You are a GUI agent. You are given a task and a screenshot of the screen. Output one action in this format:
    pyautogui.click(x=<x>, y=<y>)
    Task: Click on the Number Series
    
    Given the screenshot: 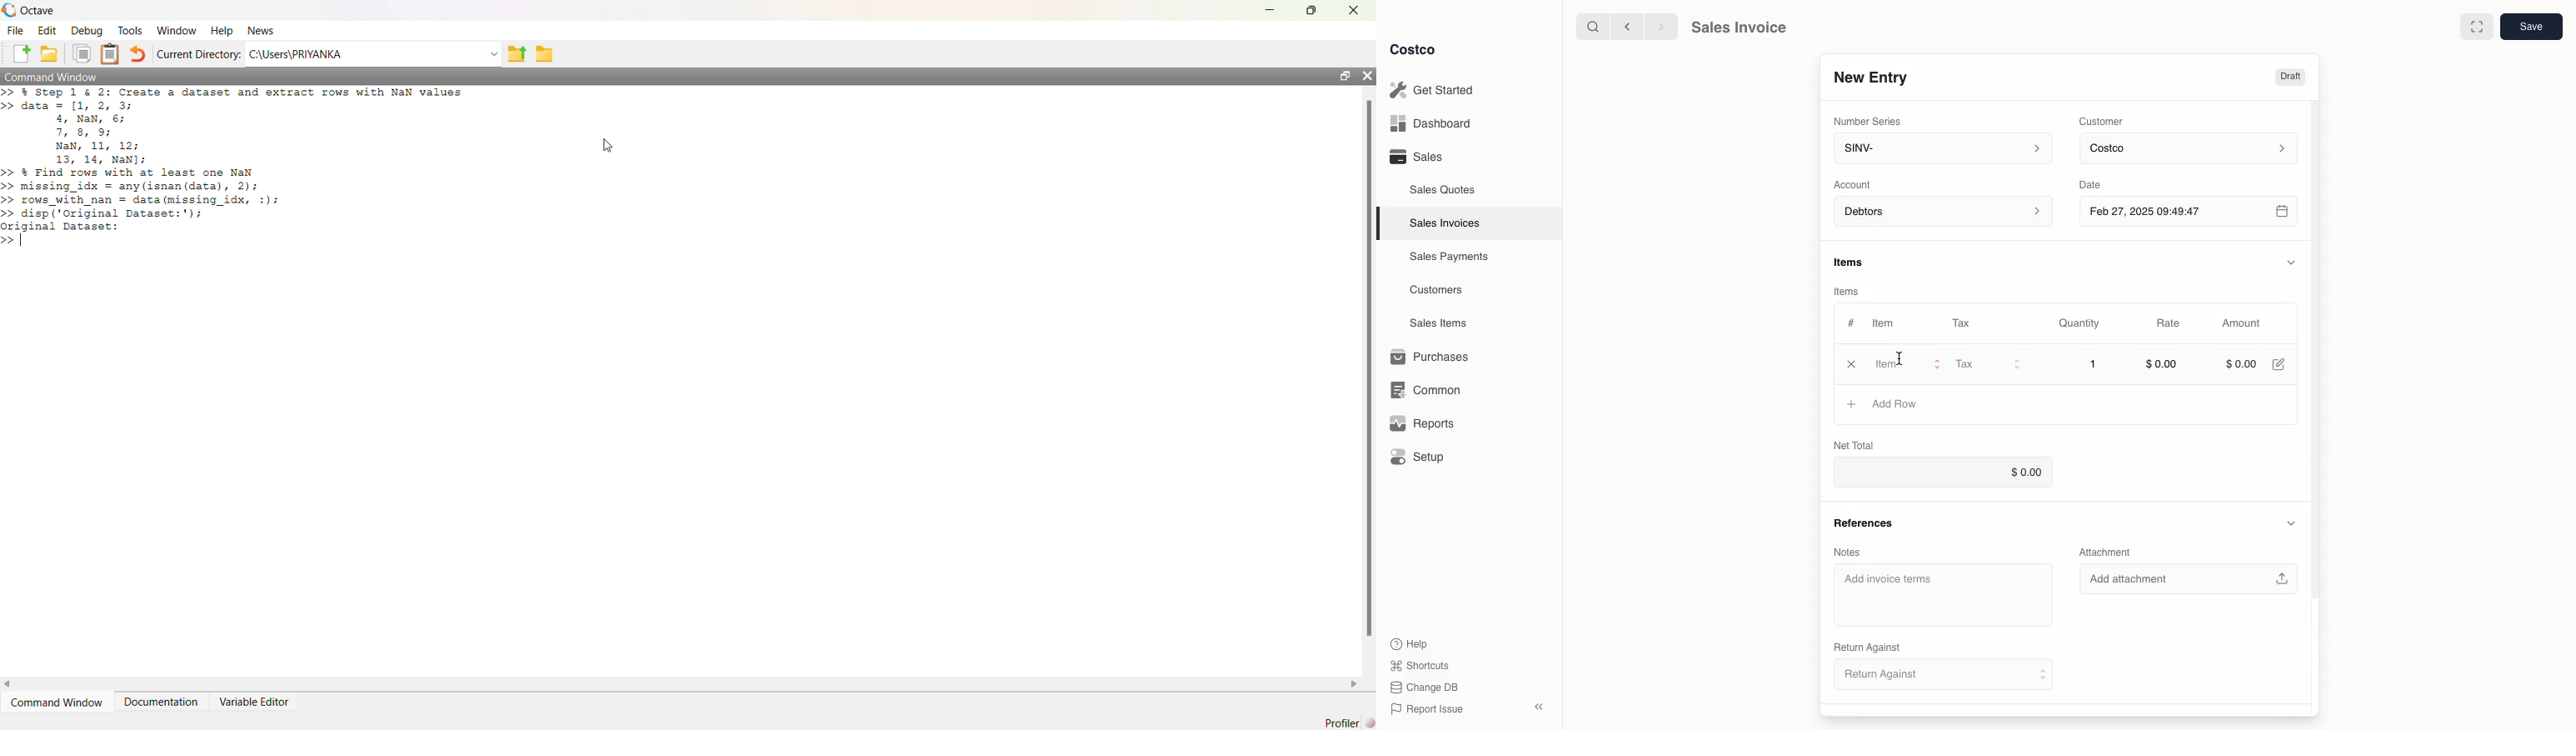 What is the action you would take?
    pyautogui.click(x=1869, y=120)
    